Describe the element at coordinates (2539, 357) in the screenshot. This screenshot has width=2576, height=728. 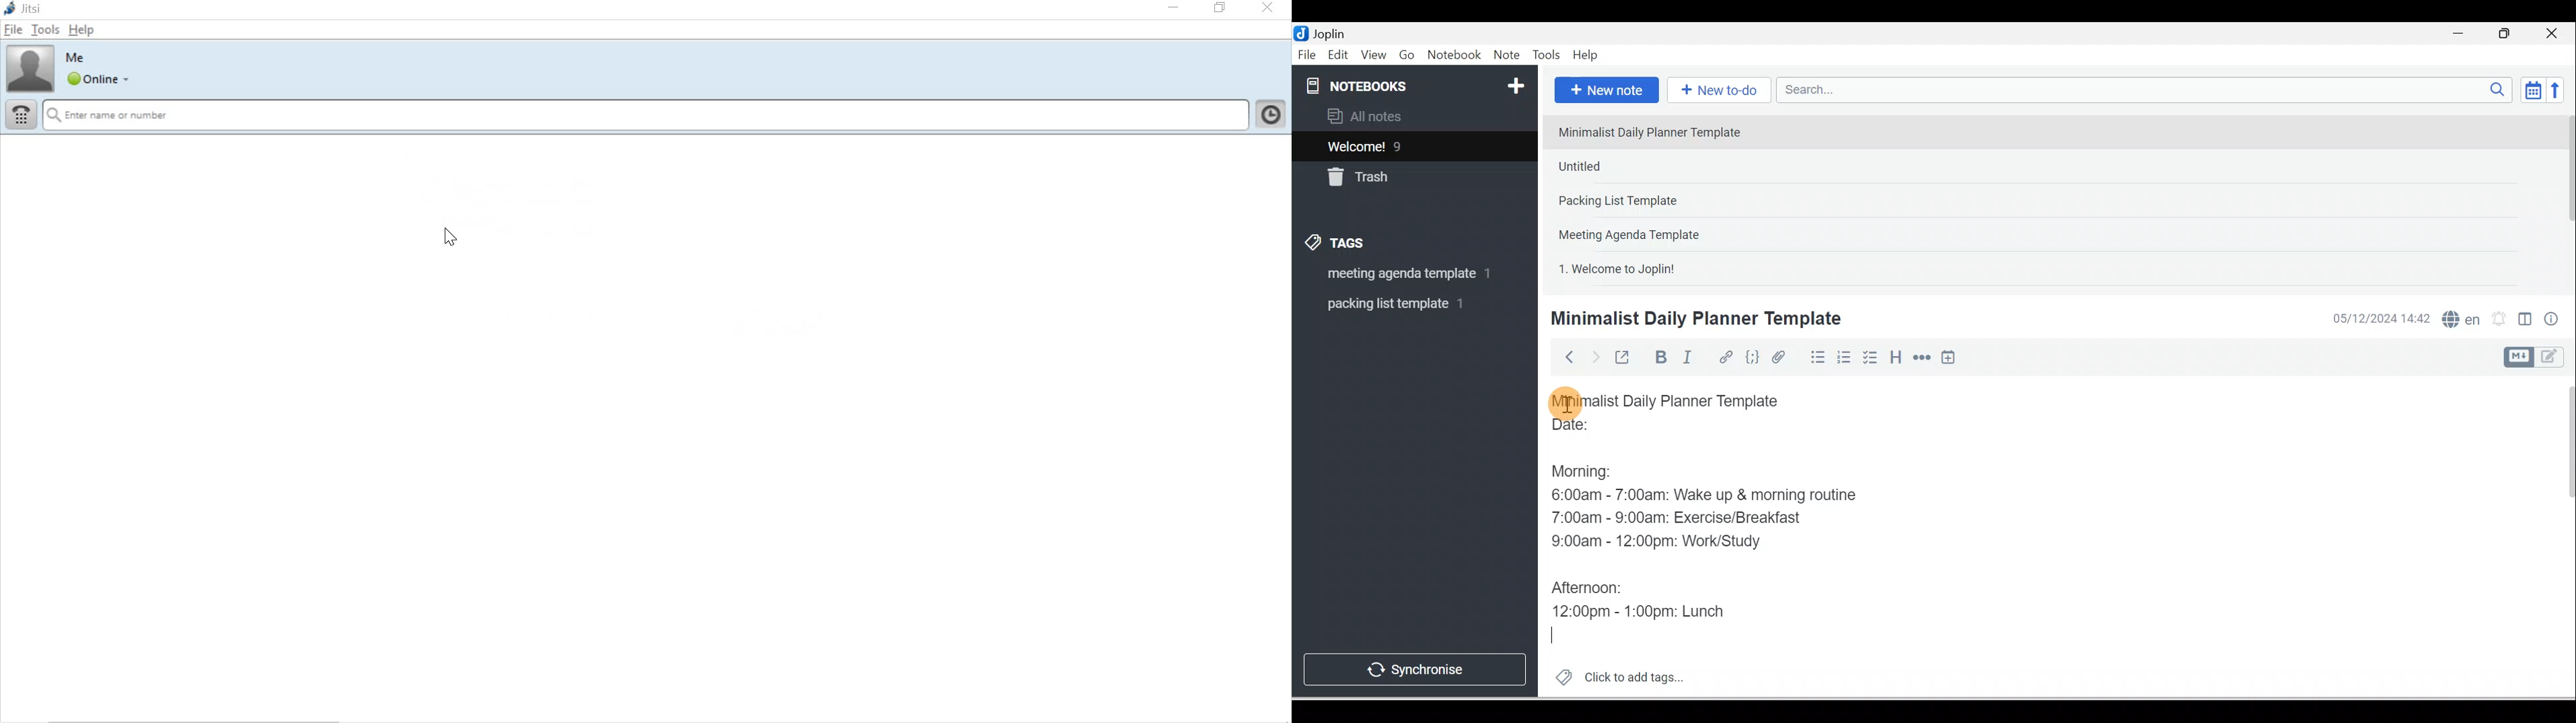
I see `Toggle editor layout` at that location.